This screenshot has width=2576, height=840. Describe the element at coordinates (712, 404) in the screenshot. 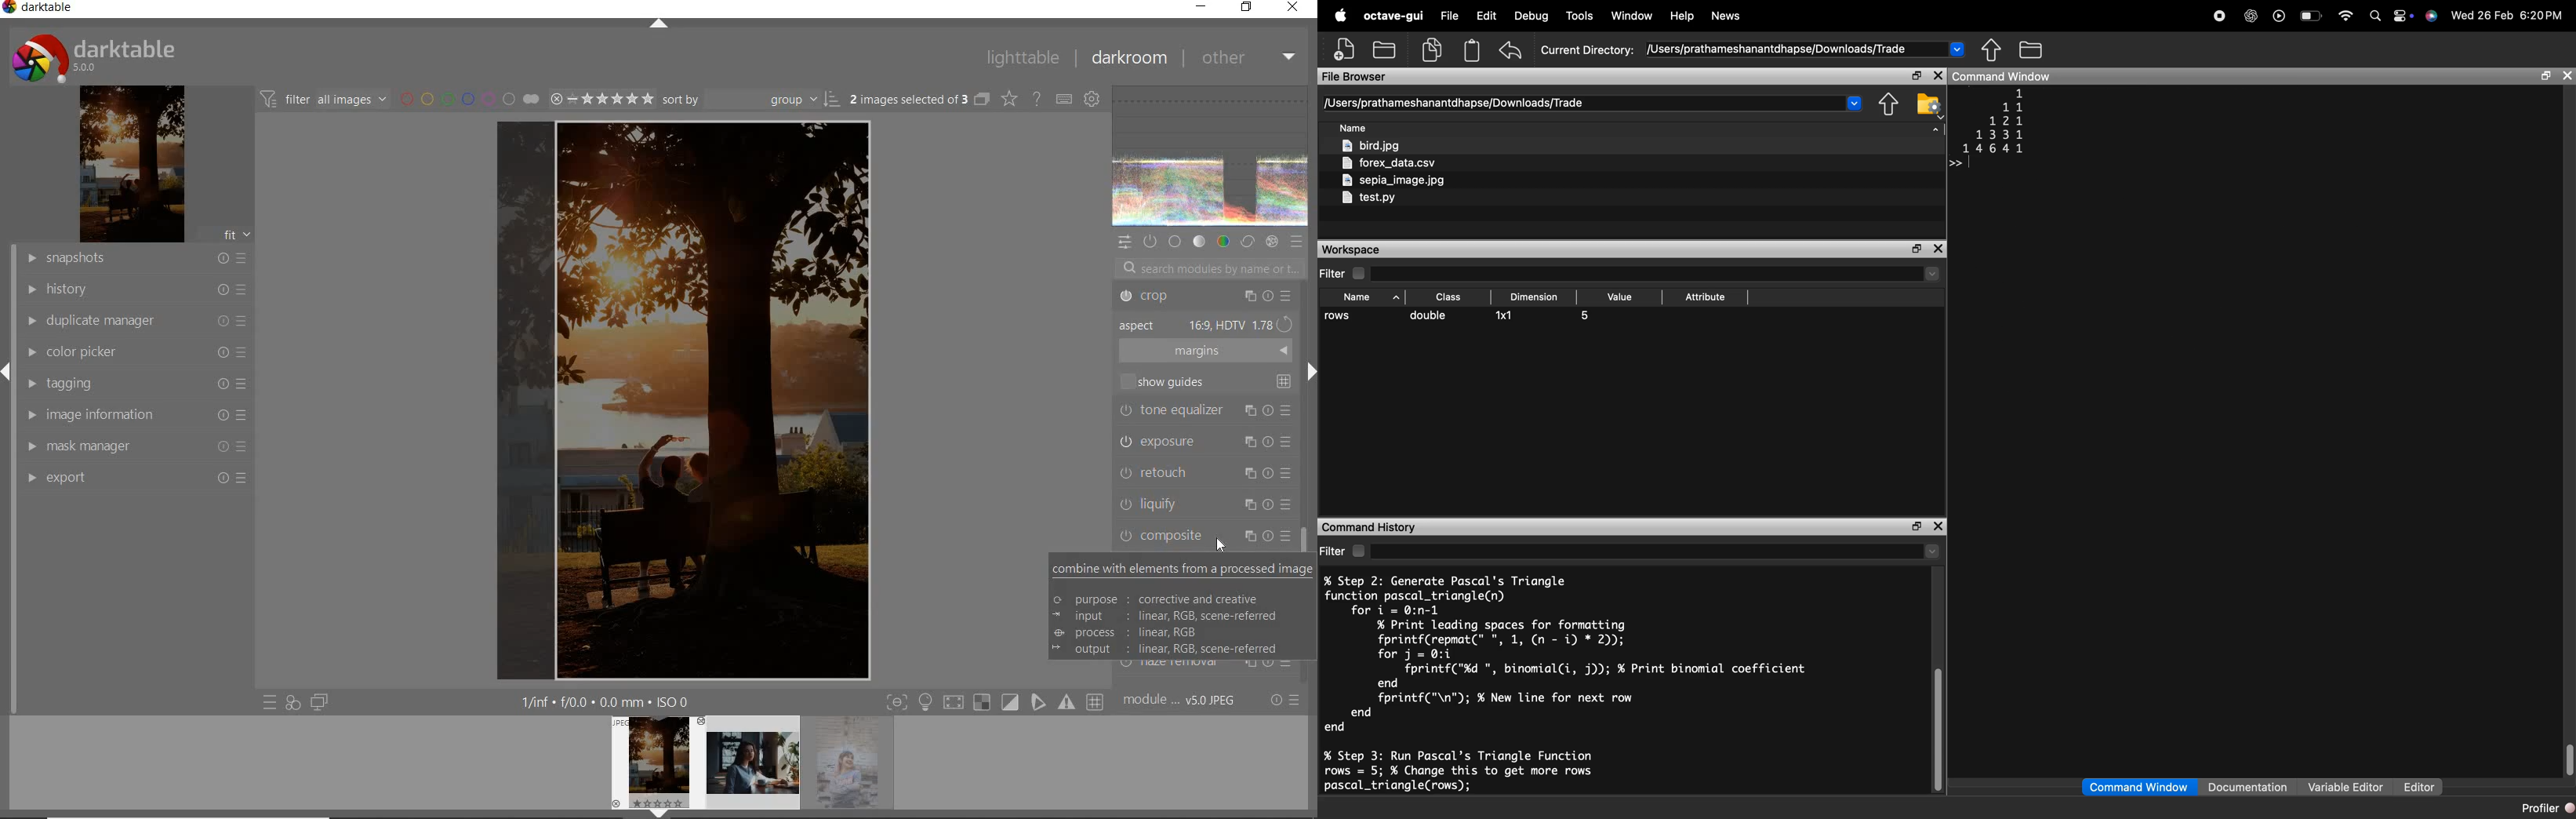

I see `CROPPED TO 16:9` at that location.